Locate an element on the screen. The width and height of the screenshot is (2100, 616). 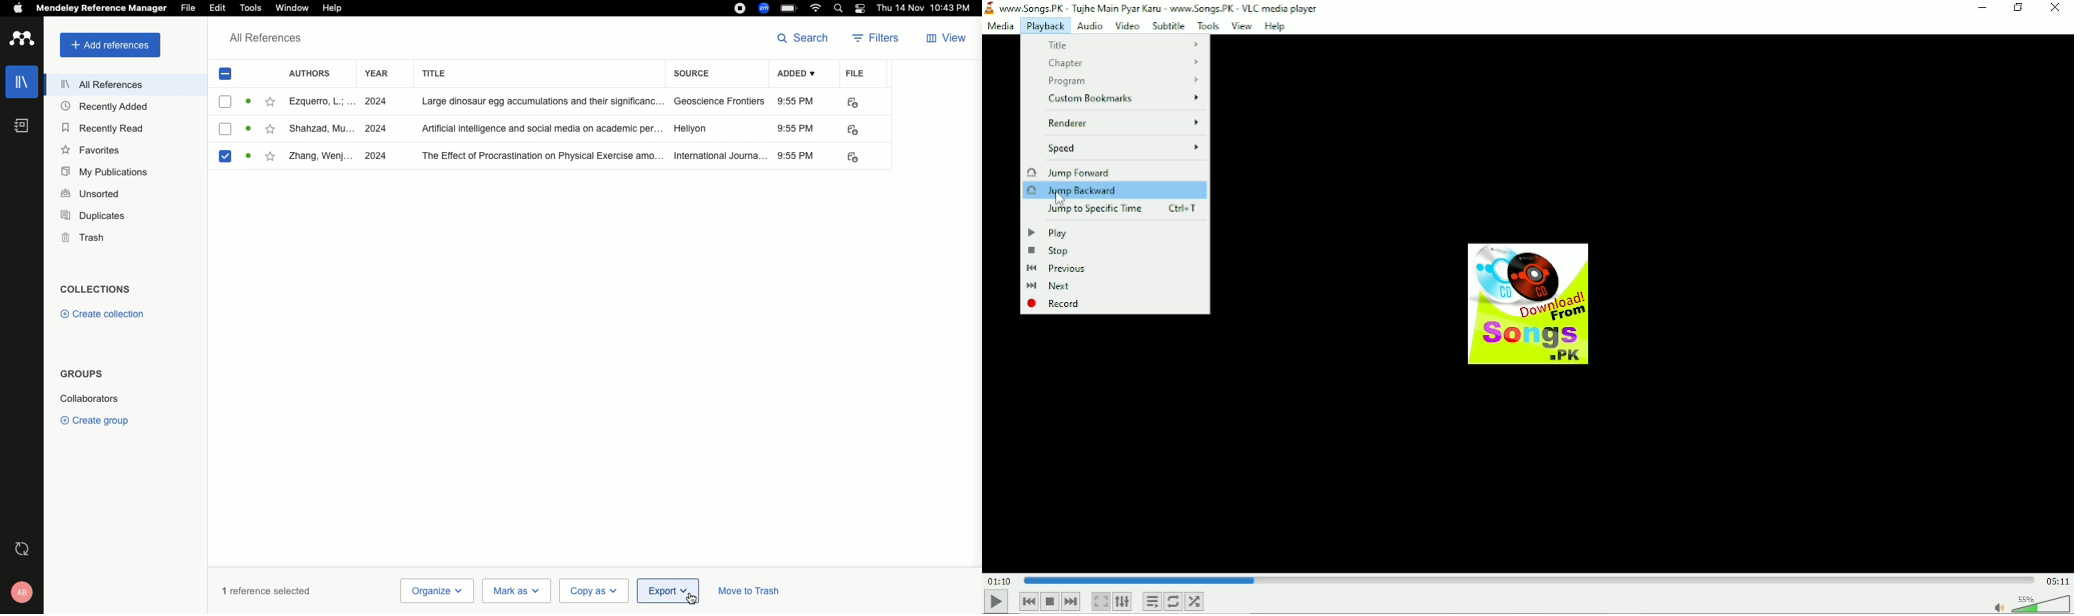
Playback is located at coordinates (1044, 27).